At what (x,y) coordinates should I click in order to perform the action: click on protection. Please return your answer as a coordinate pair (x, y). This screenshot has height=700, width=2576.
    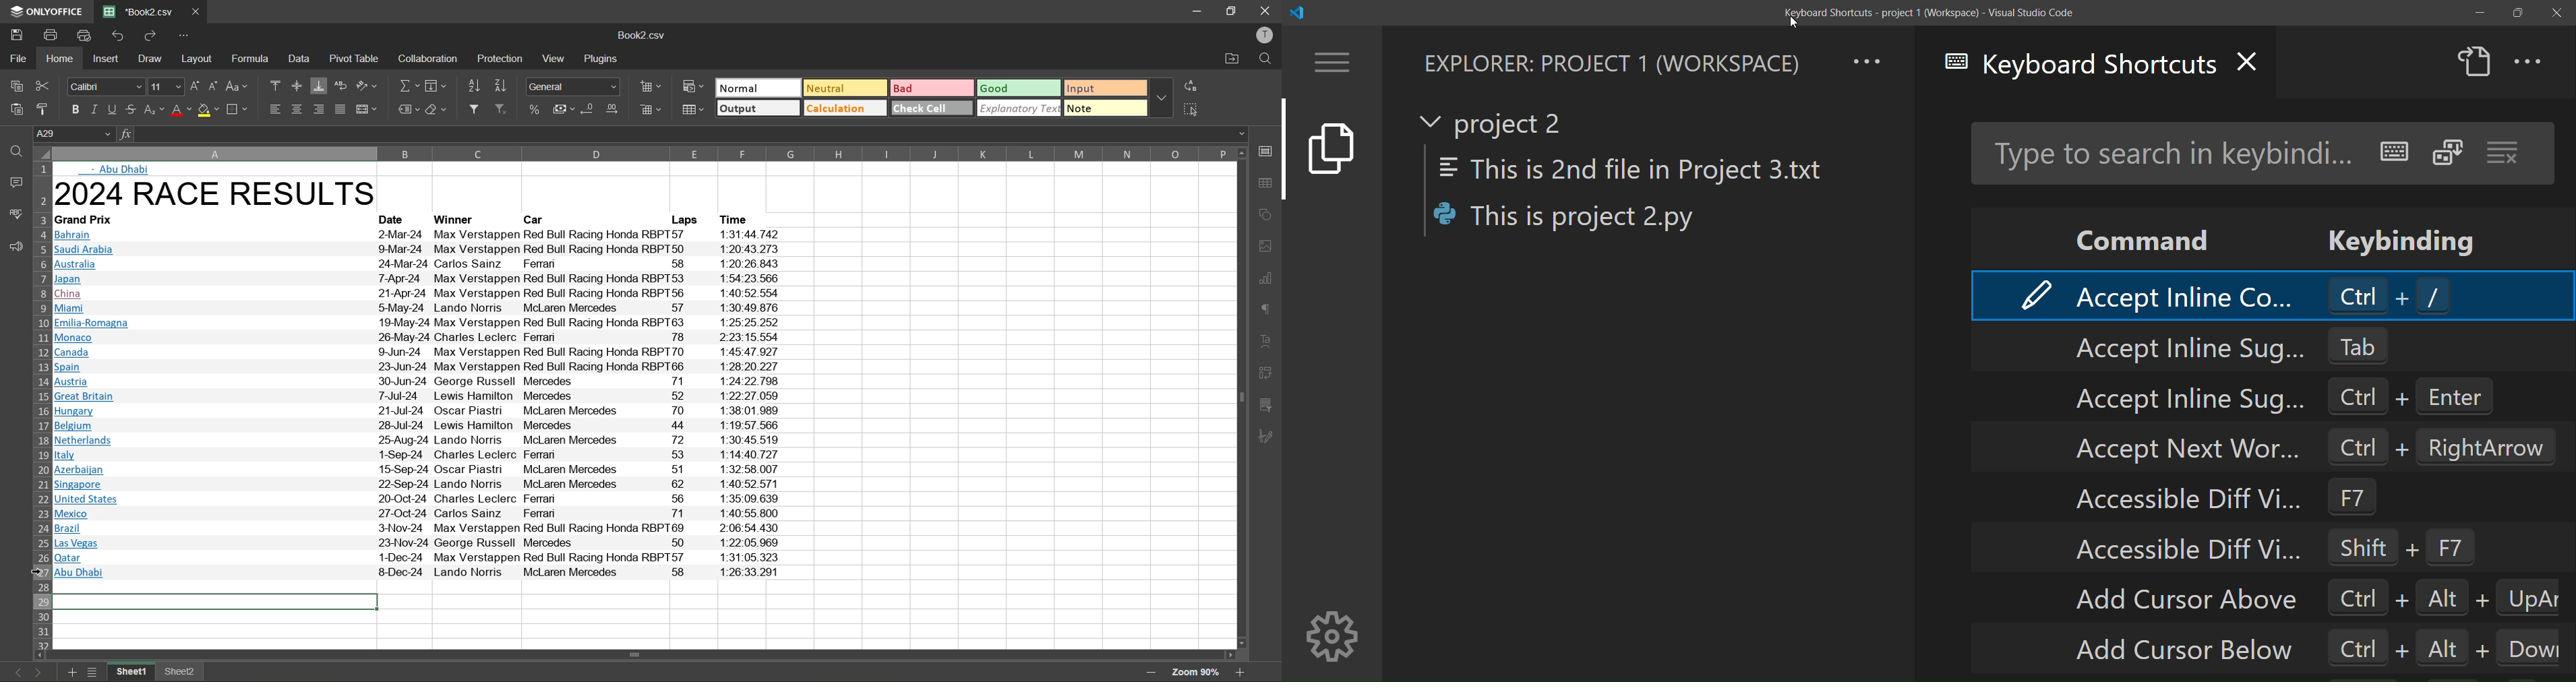
    Looking at the image, I should click on (501, 58).